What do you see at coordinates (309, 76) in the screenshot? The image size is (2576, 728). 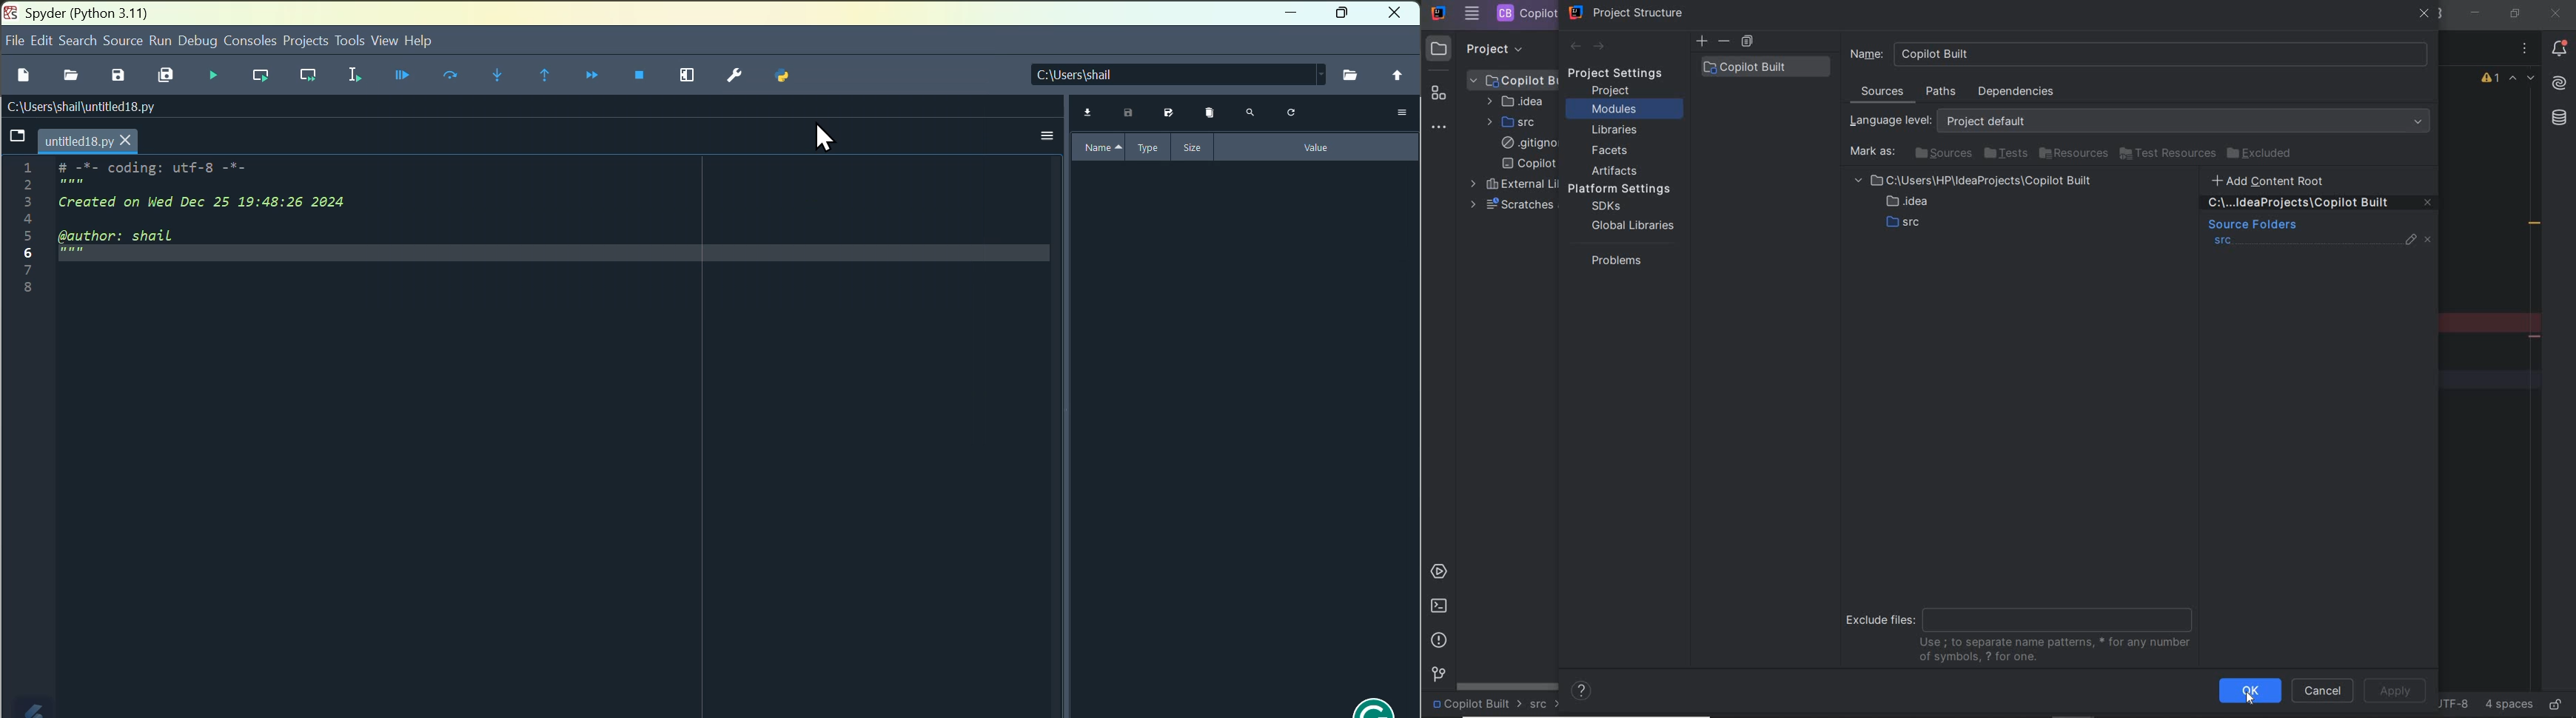 I see `run current cell or method` at bounding box center [309, 76].